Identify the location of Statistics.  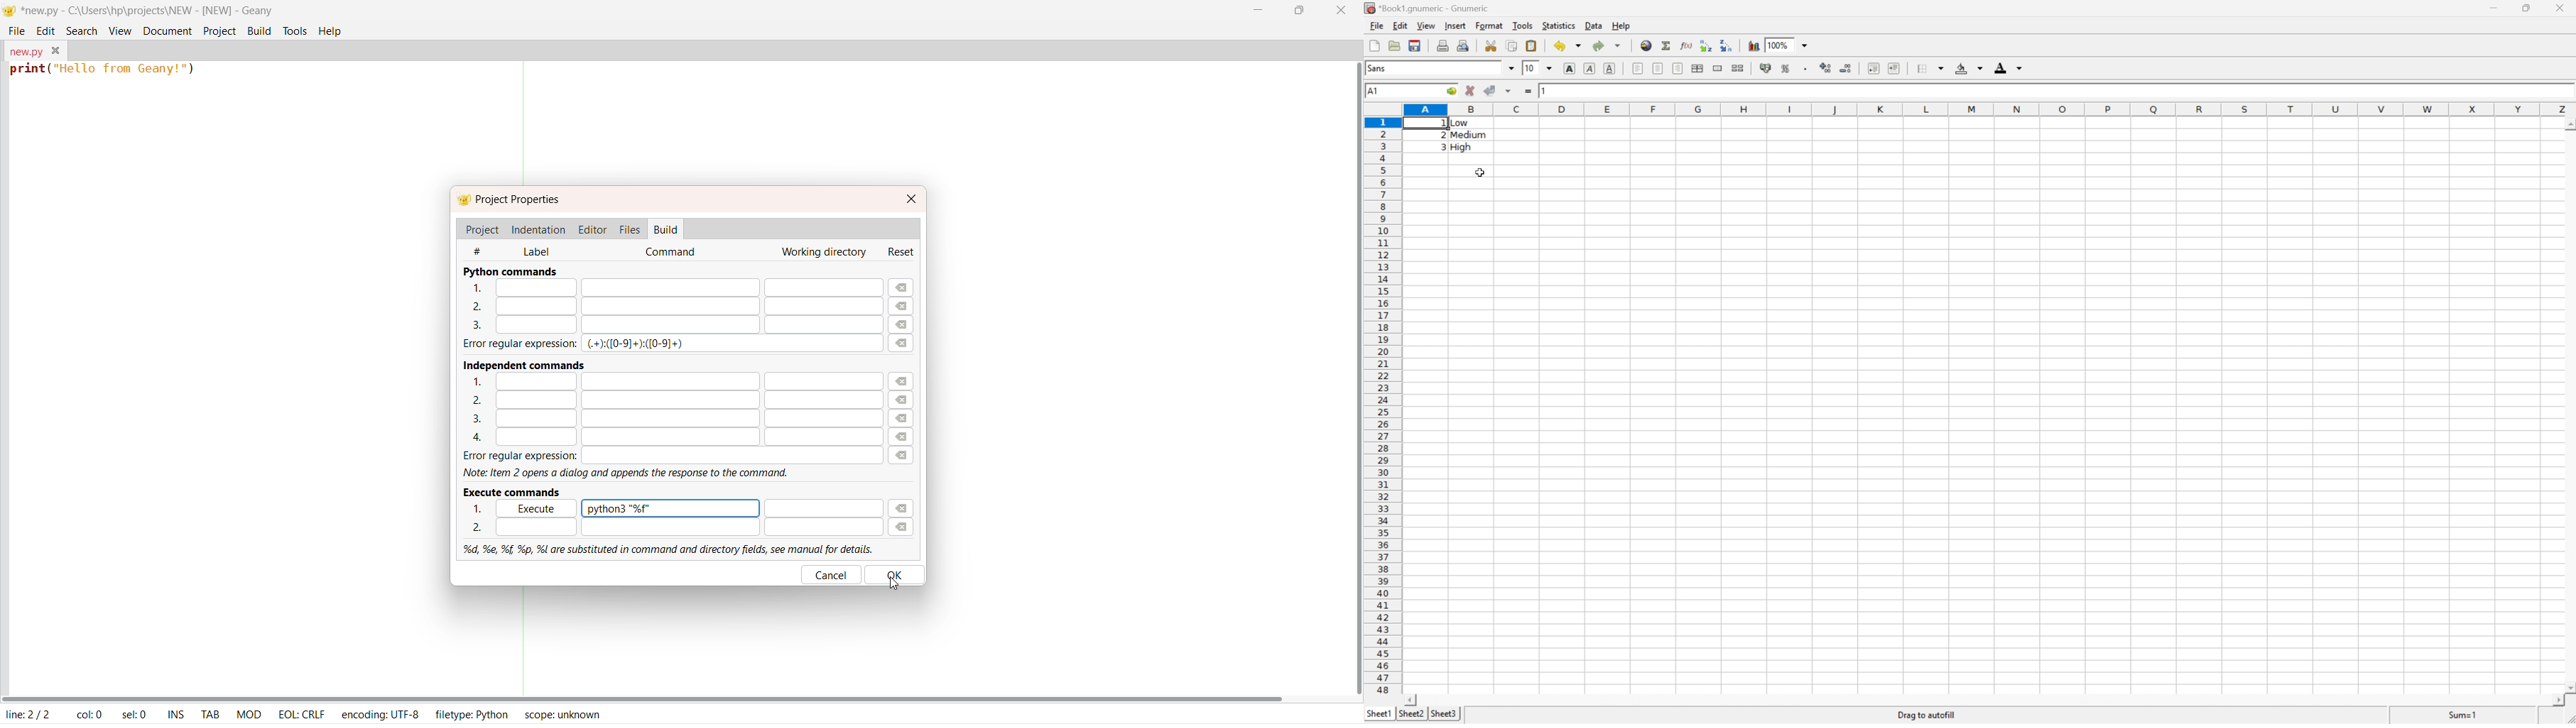
(1559, 24).